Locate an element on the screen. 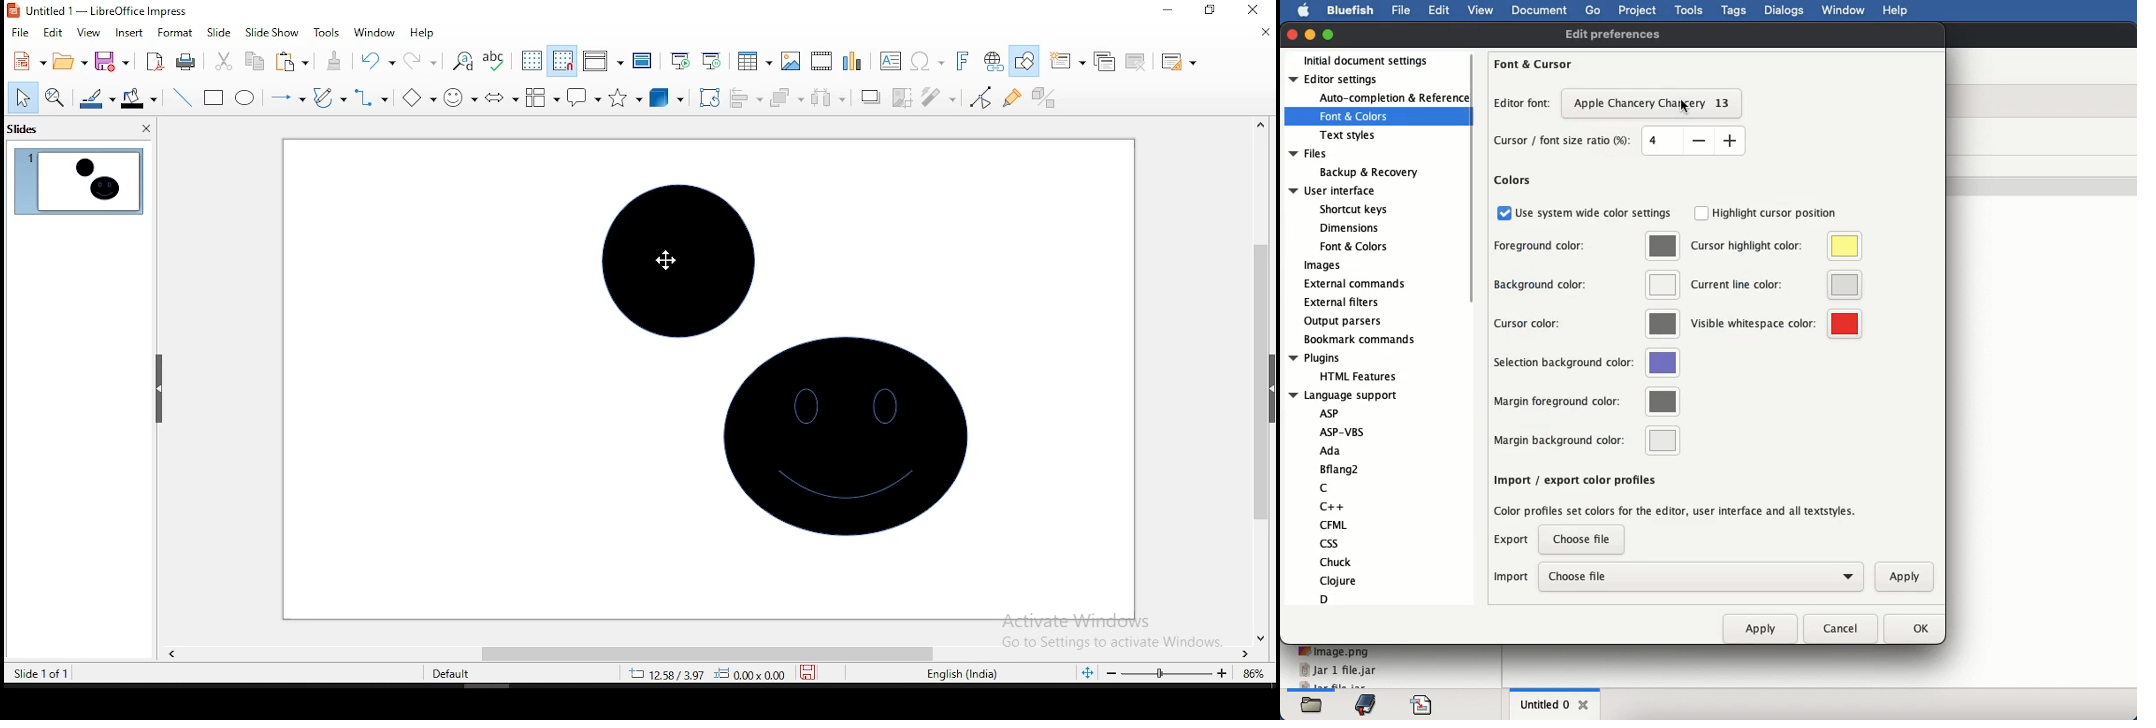  3D shapes is located at coordinates (667, 99).